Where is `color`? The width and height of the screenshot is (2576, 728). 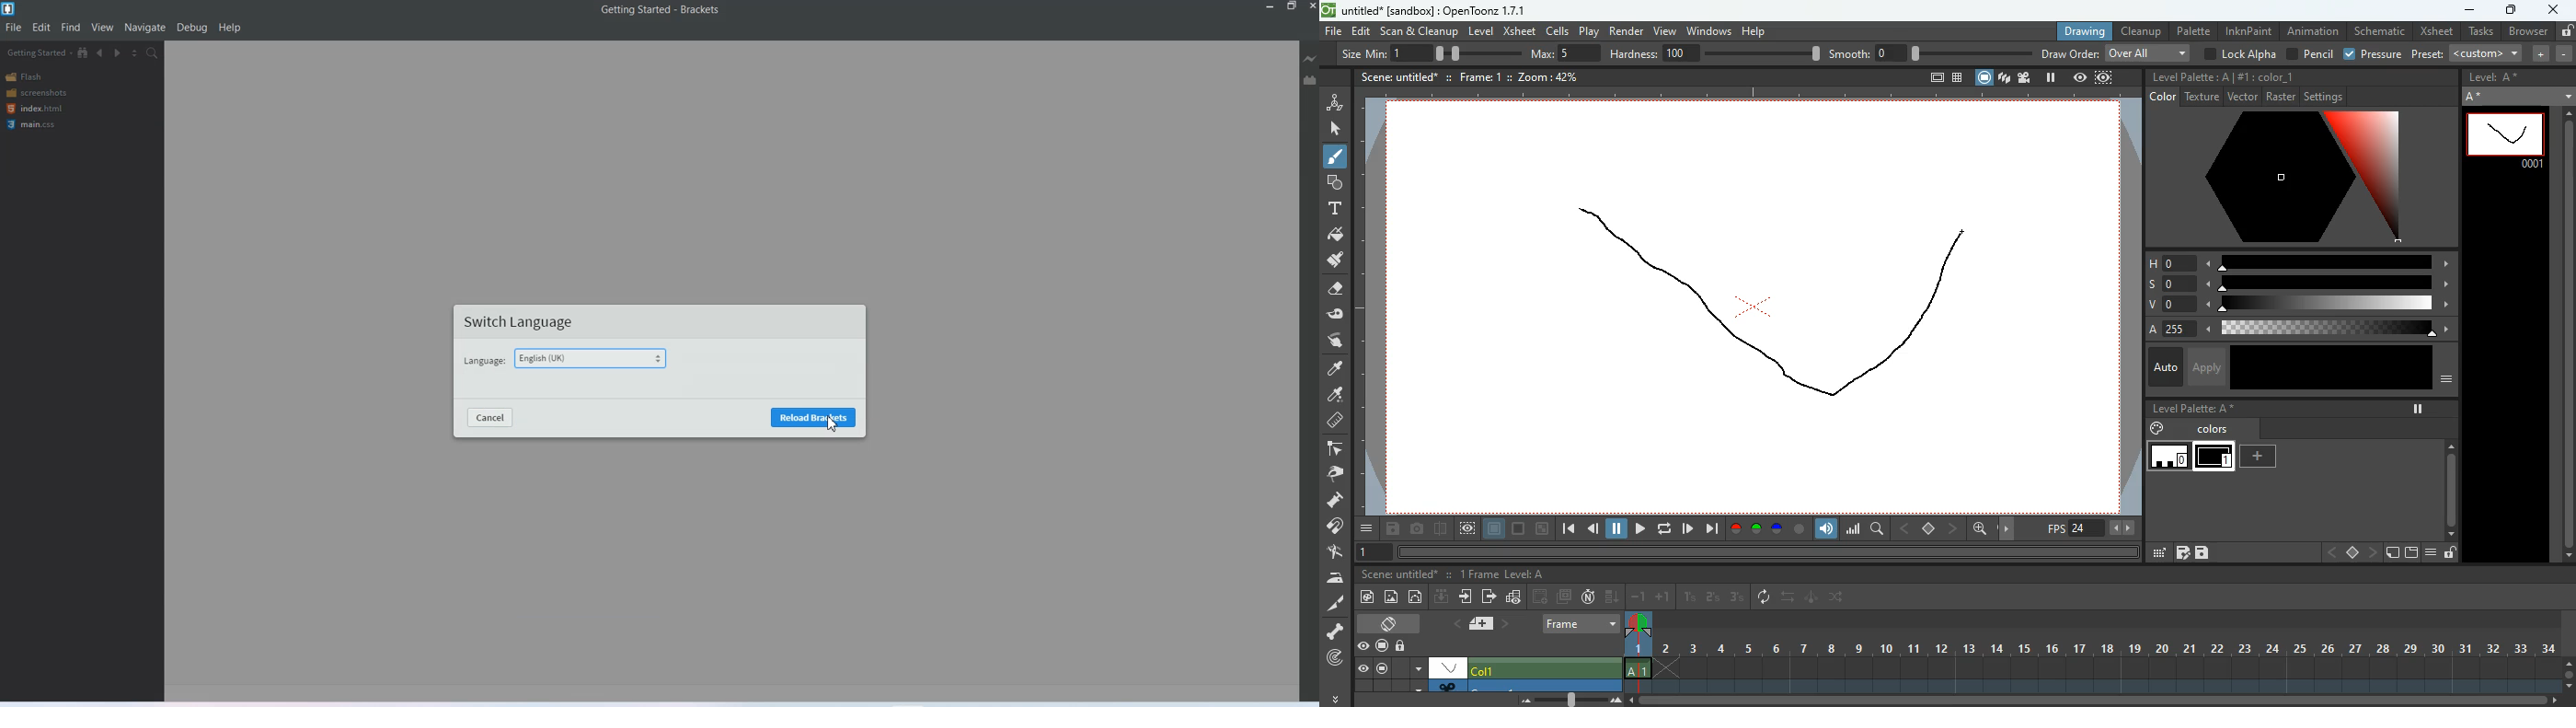 color is located at coordinates (2274, 75).